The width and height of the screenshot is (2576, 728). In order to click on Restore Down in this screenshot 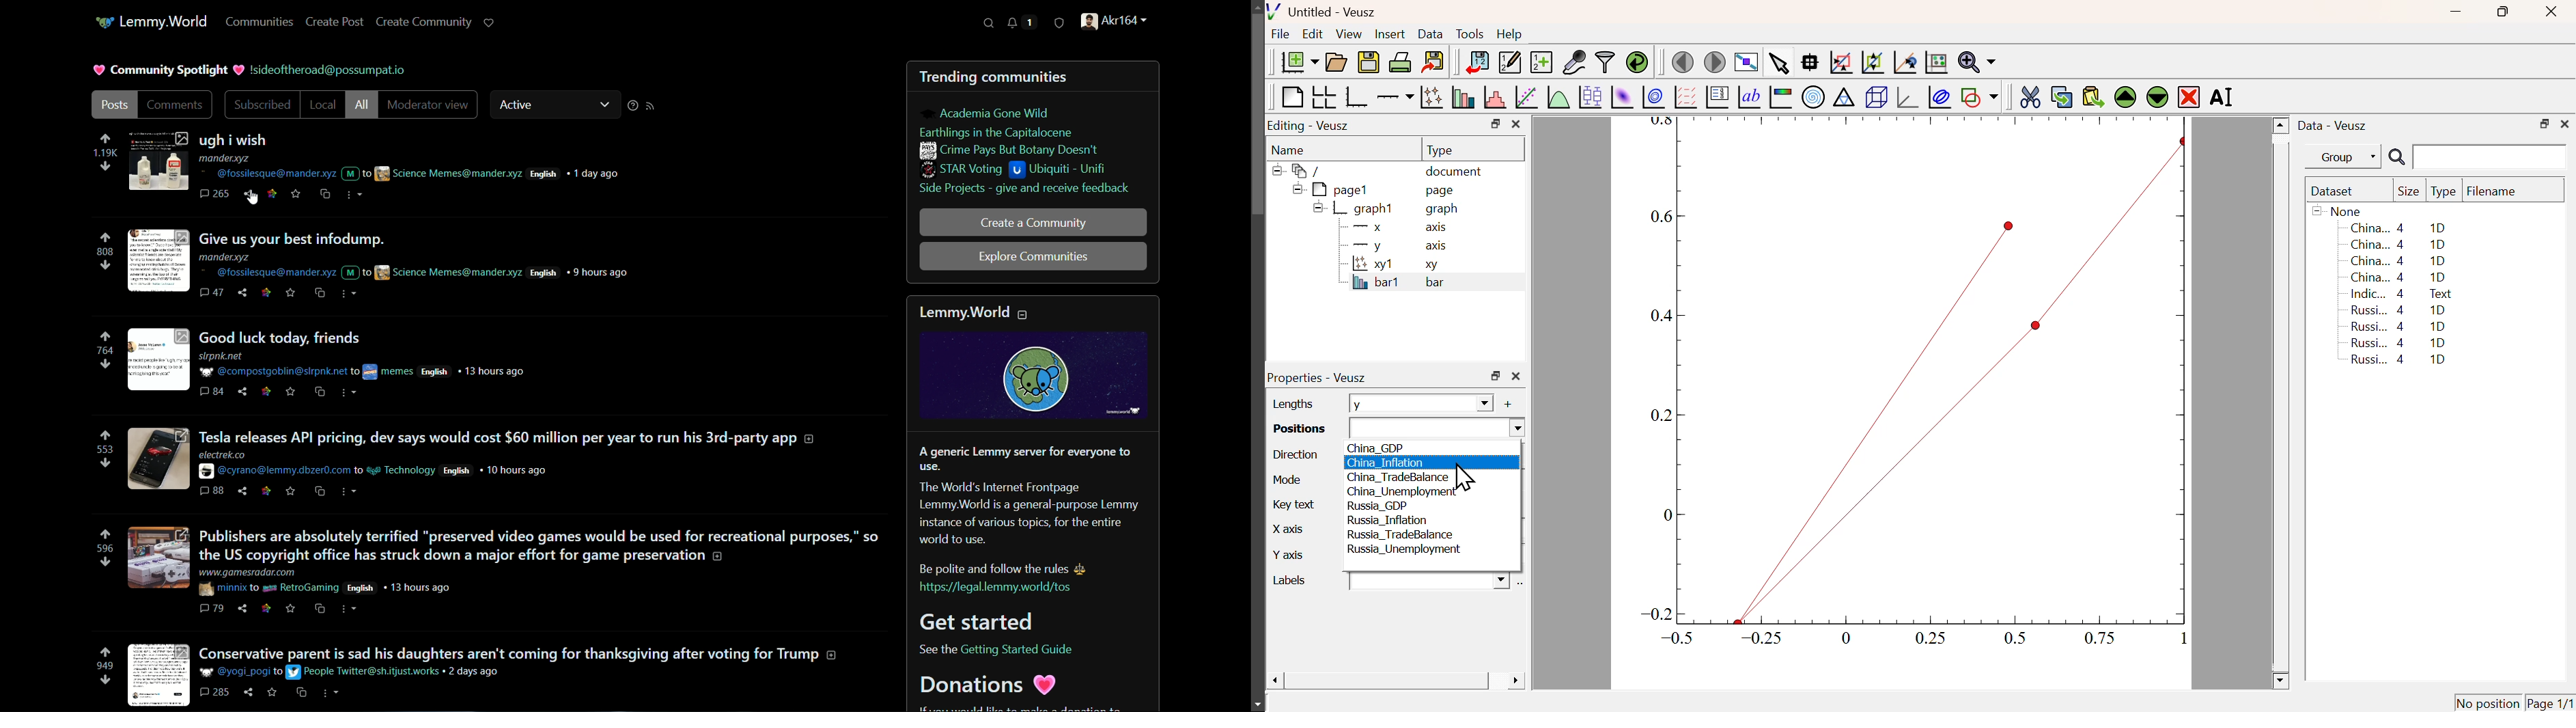, I will do `click(1495, 124)`.